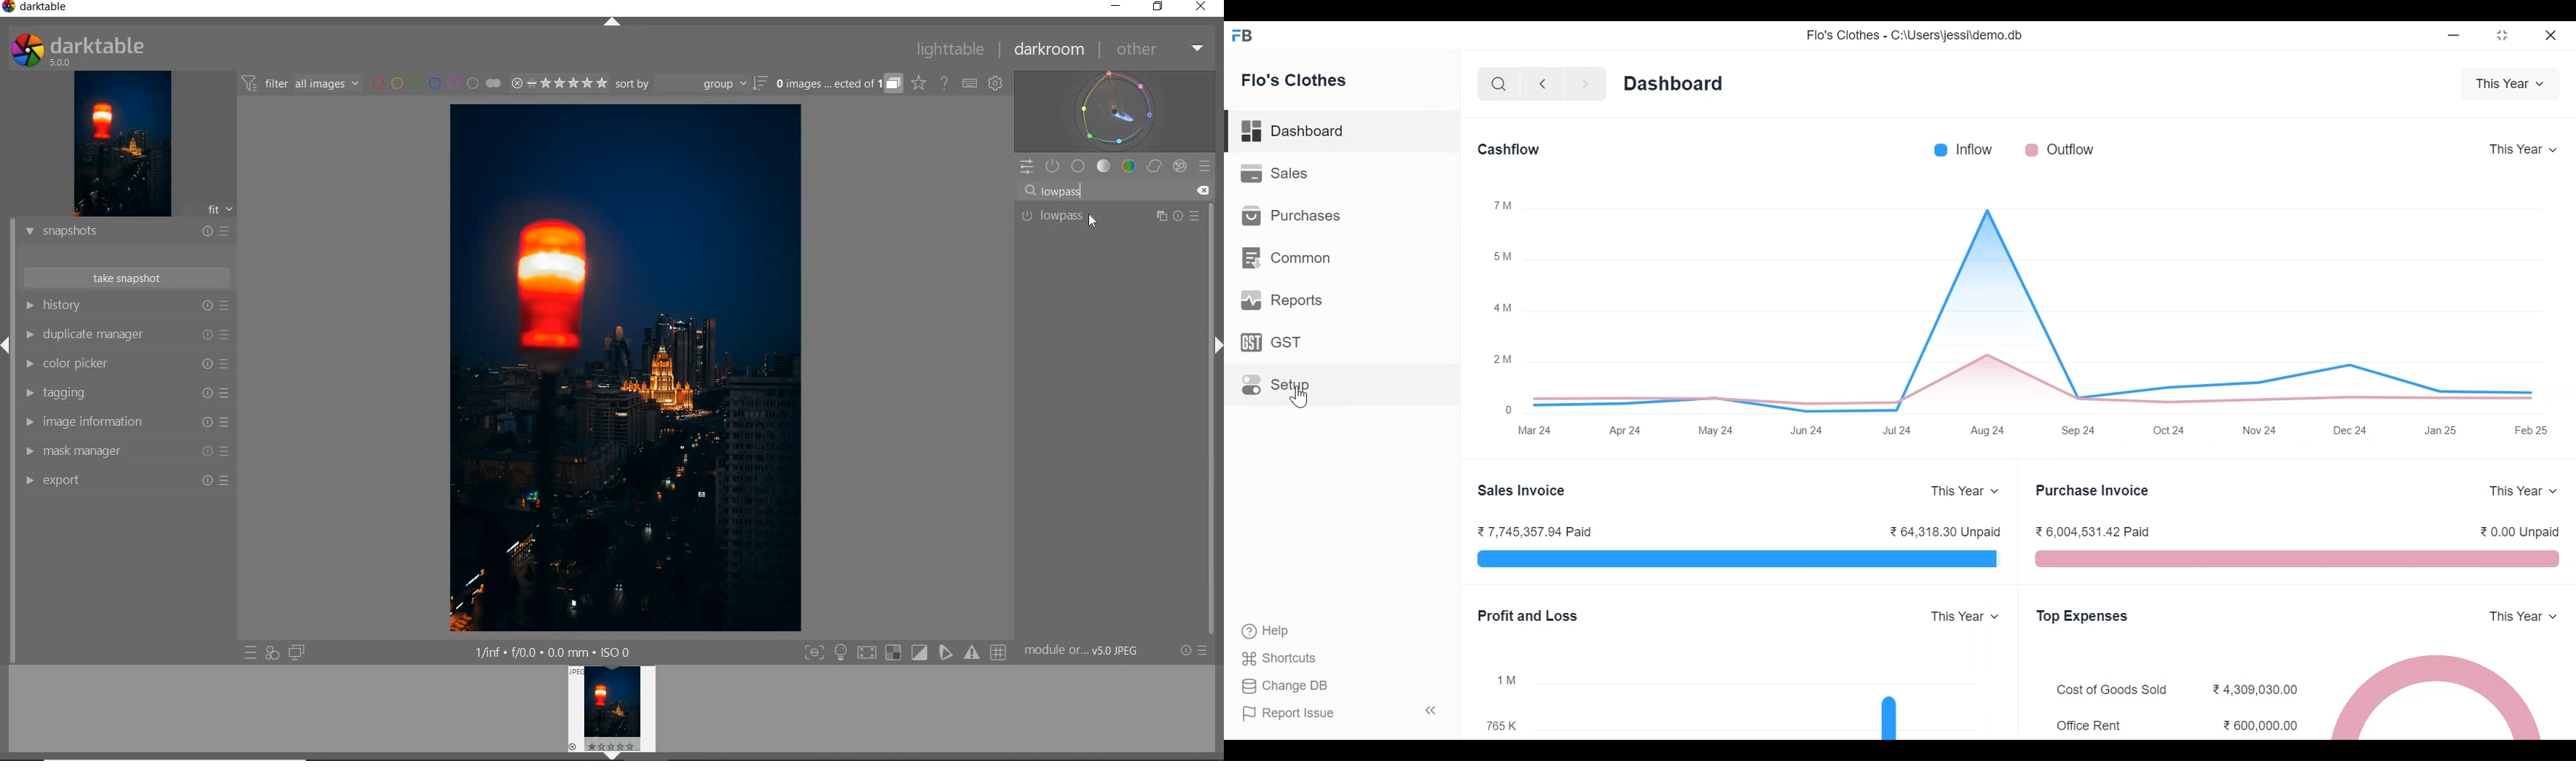 The width and height of the screenshot is (2576, 784). Describe the element at coordinates (2033, 306) in the screenshot. I see `graph` at that location.